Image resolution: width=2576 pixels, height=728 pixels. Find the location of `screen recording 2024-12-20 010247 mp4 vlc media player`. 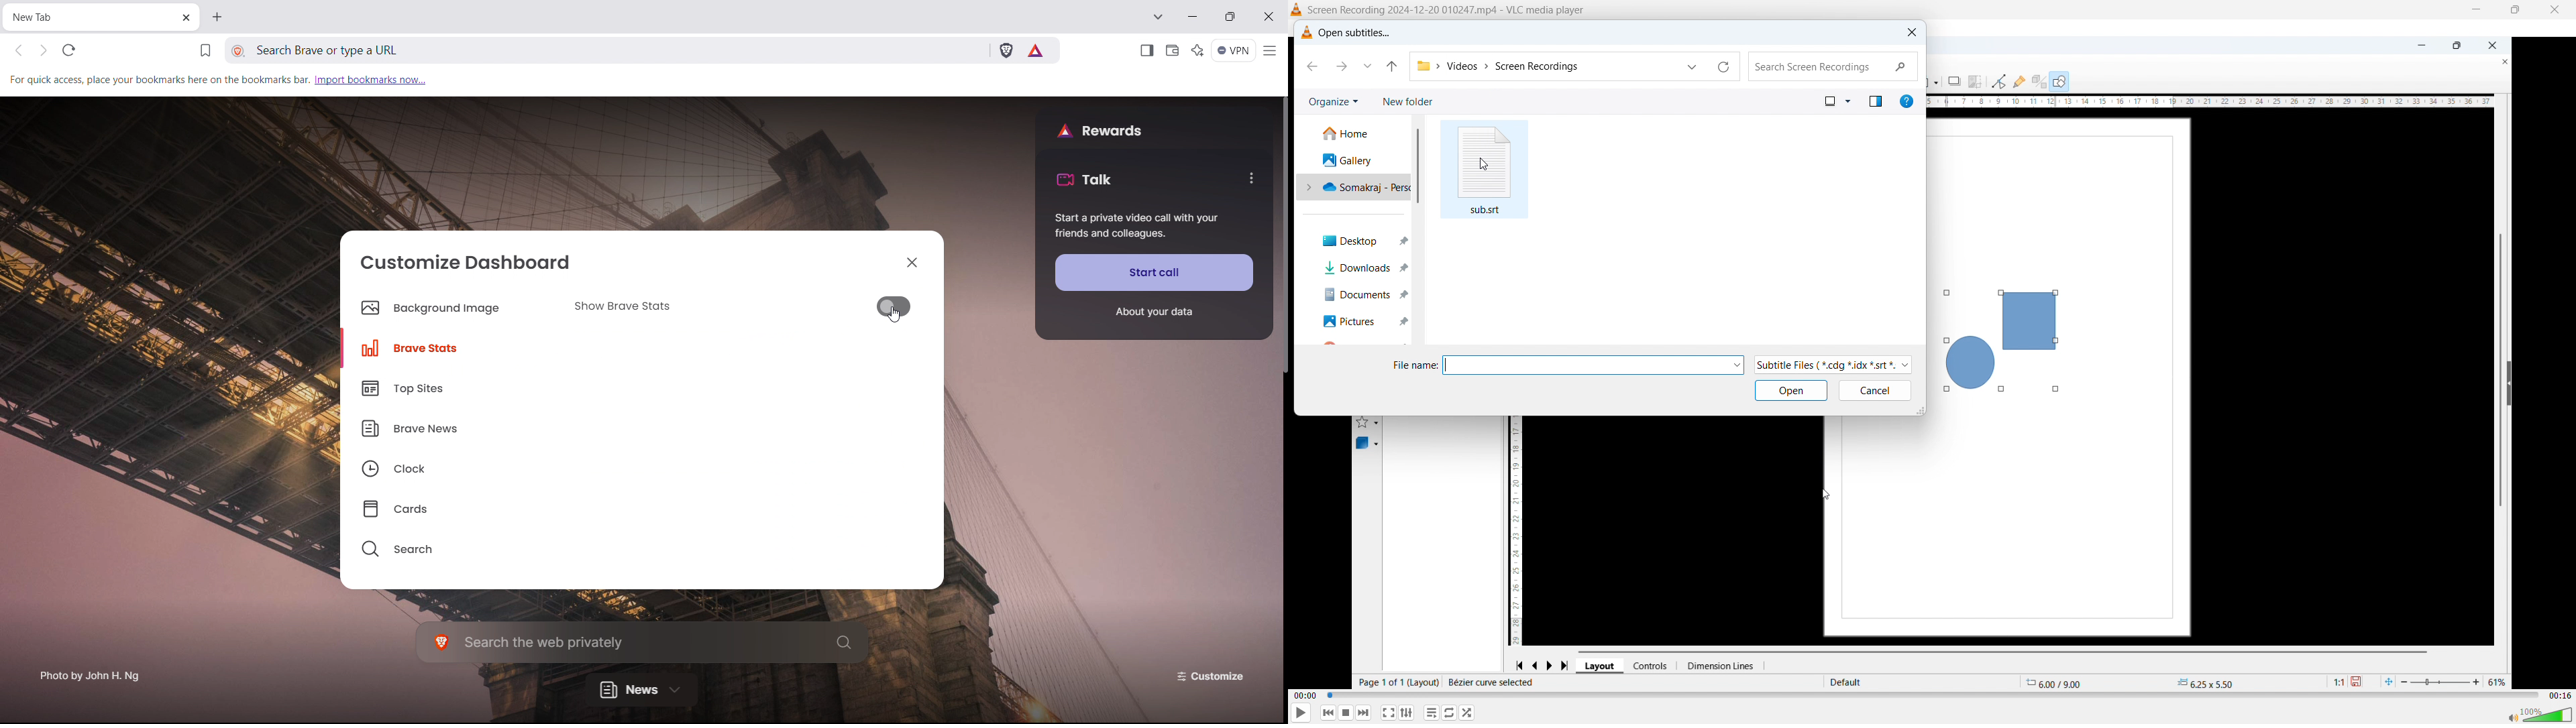

screen recording 2024-12-20 010247 mp4 vlc media player is located at coordinates (1455, 10).